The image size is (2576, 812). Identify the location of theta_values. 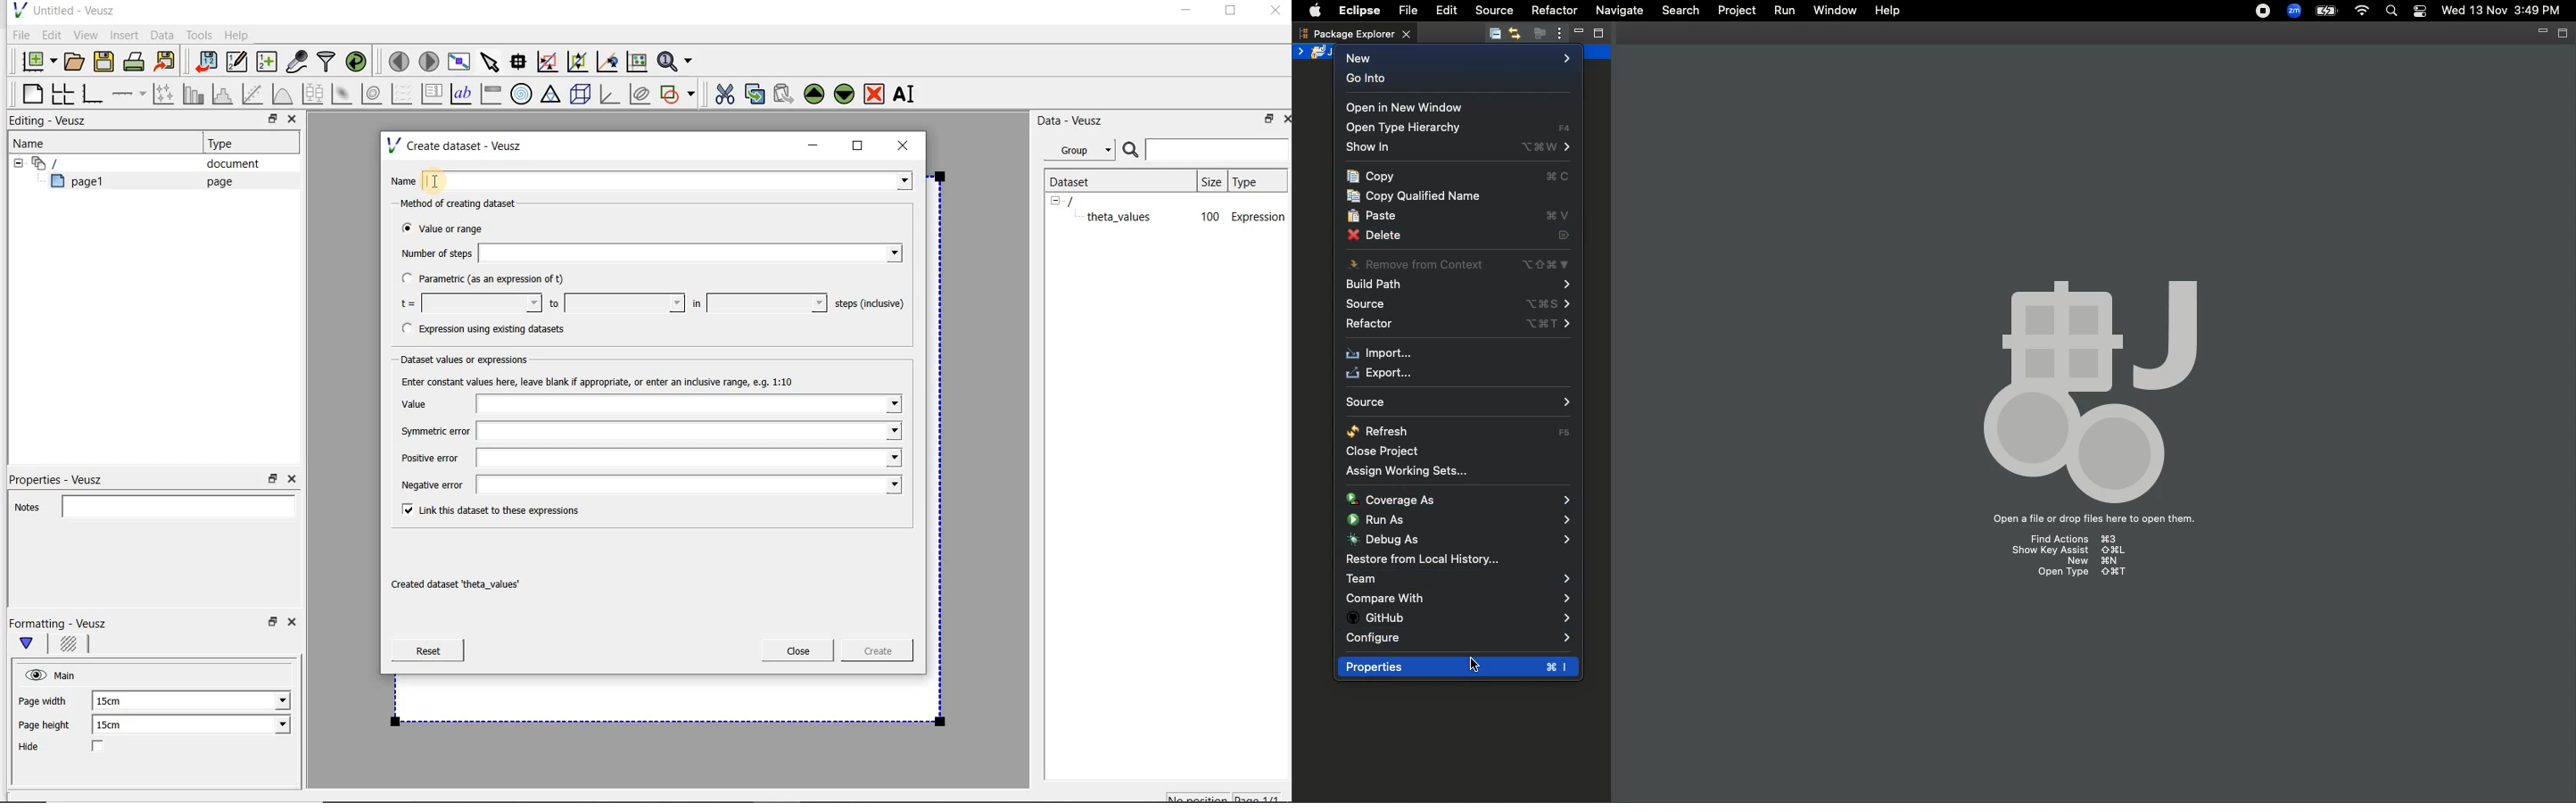
(1121, 216).